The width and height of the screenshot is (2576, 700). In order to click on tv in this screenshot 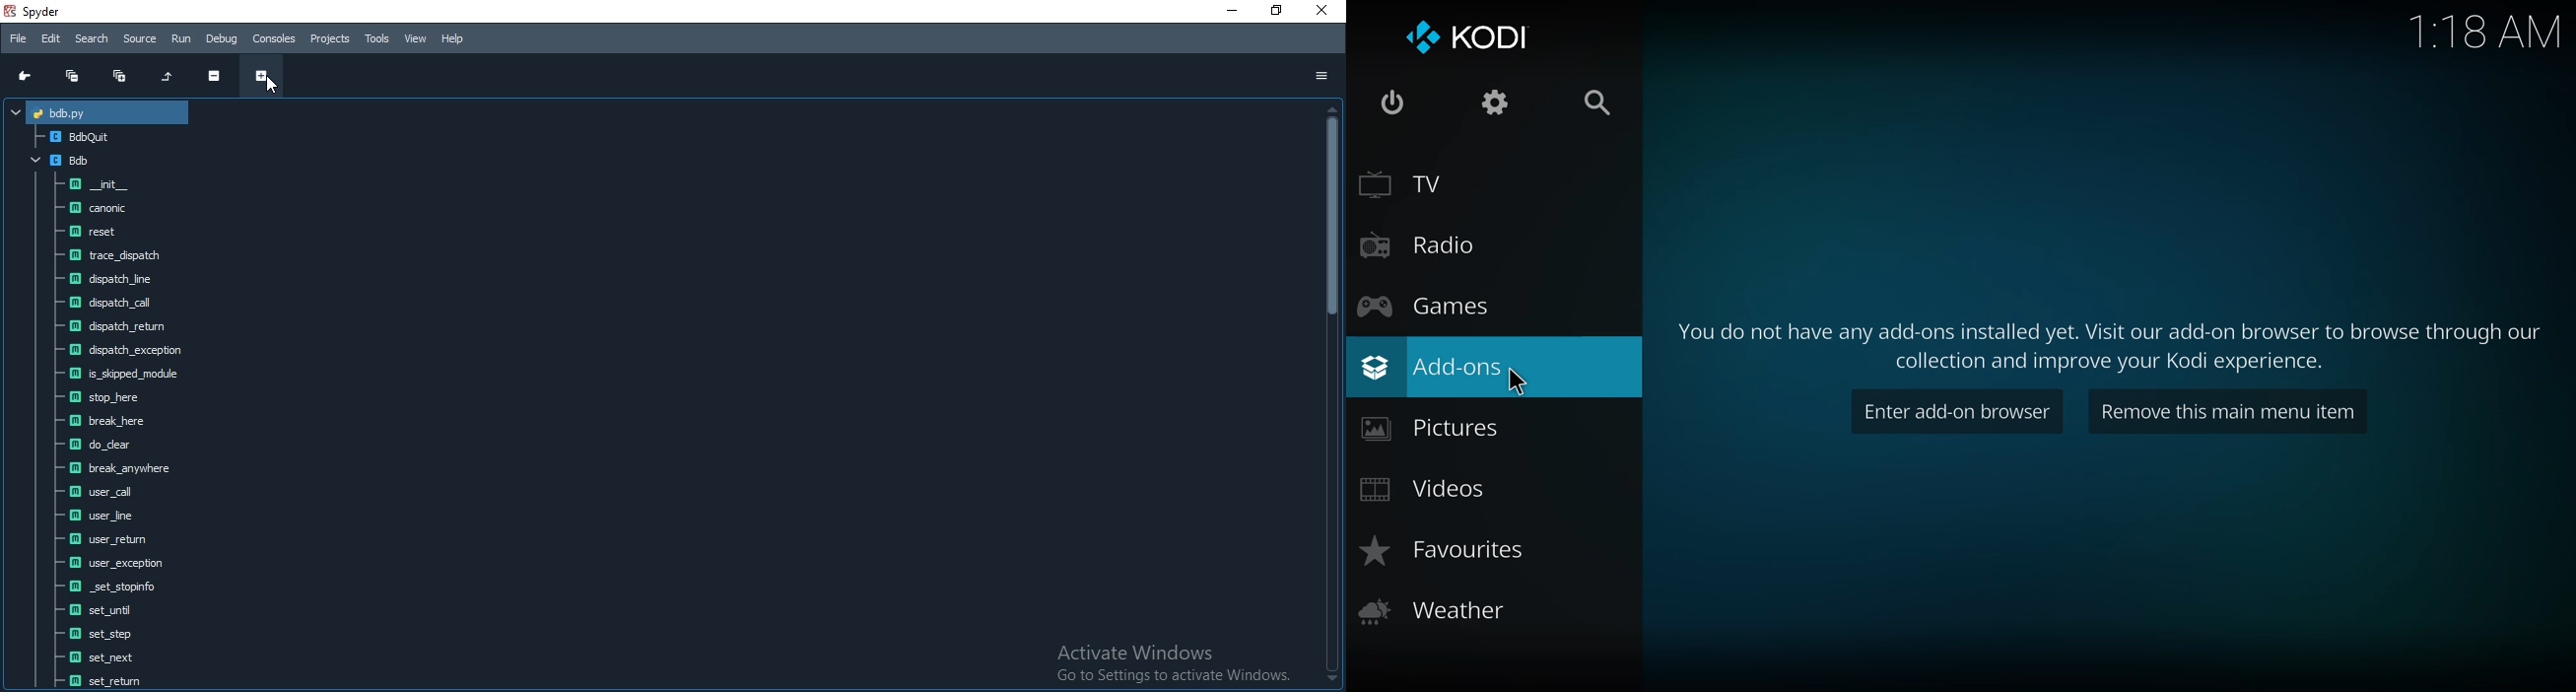, I will do `click(1403, 184)`.